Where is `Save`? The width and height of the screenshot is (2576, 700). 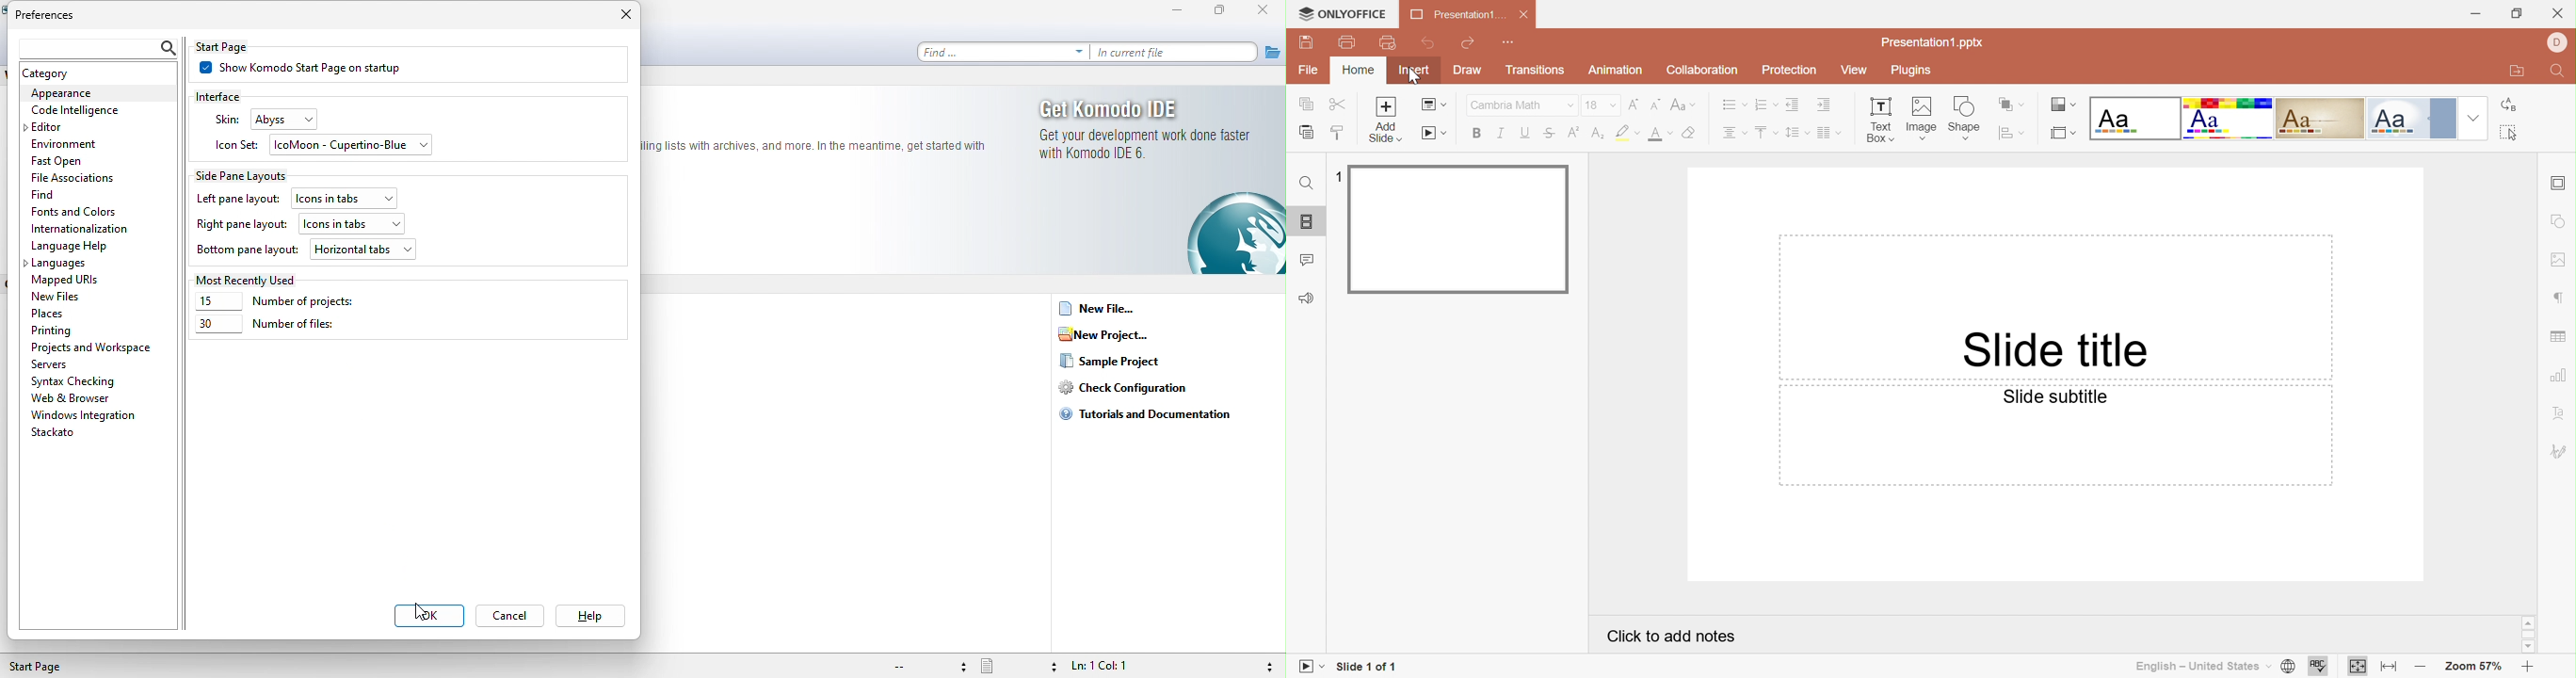 Save is located at coordinates (1315, 42).